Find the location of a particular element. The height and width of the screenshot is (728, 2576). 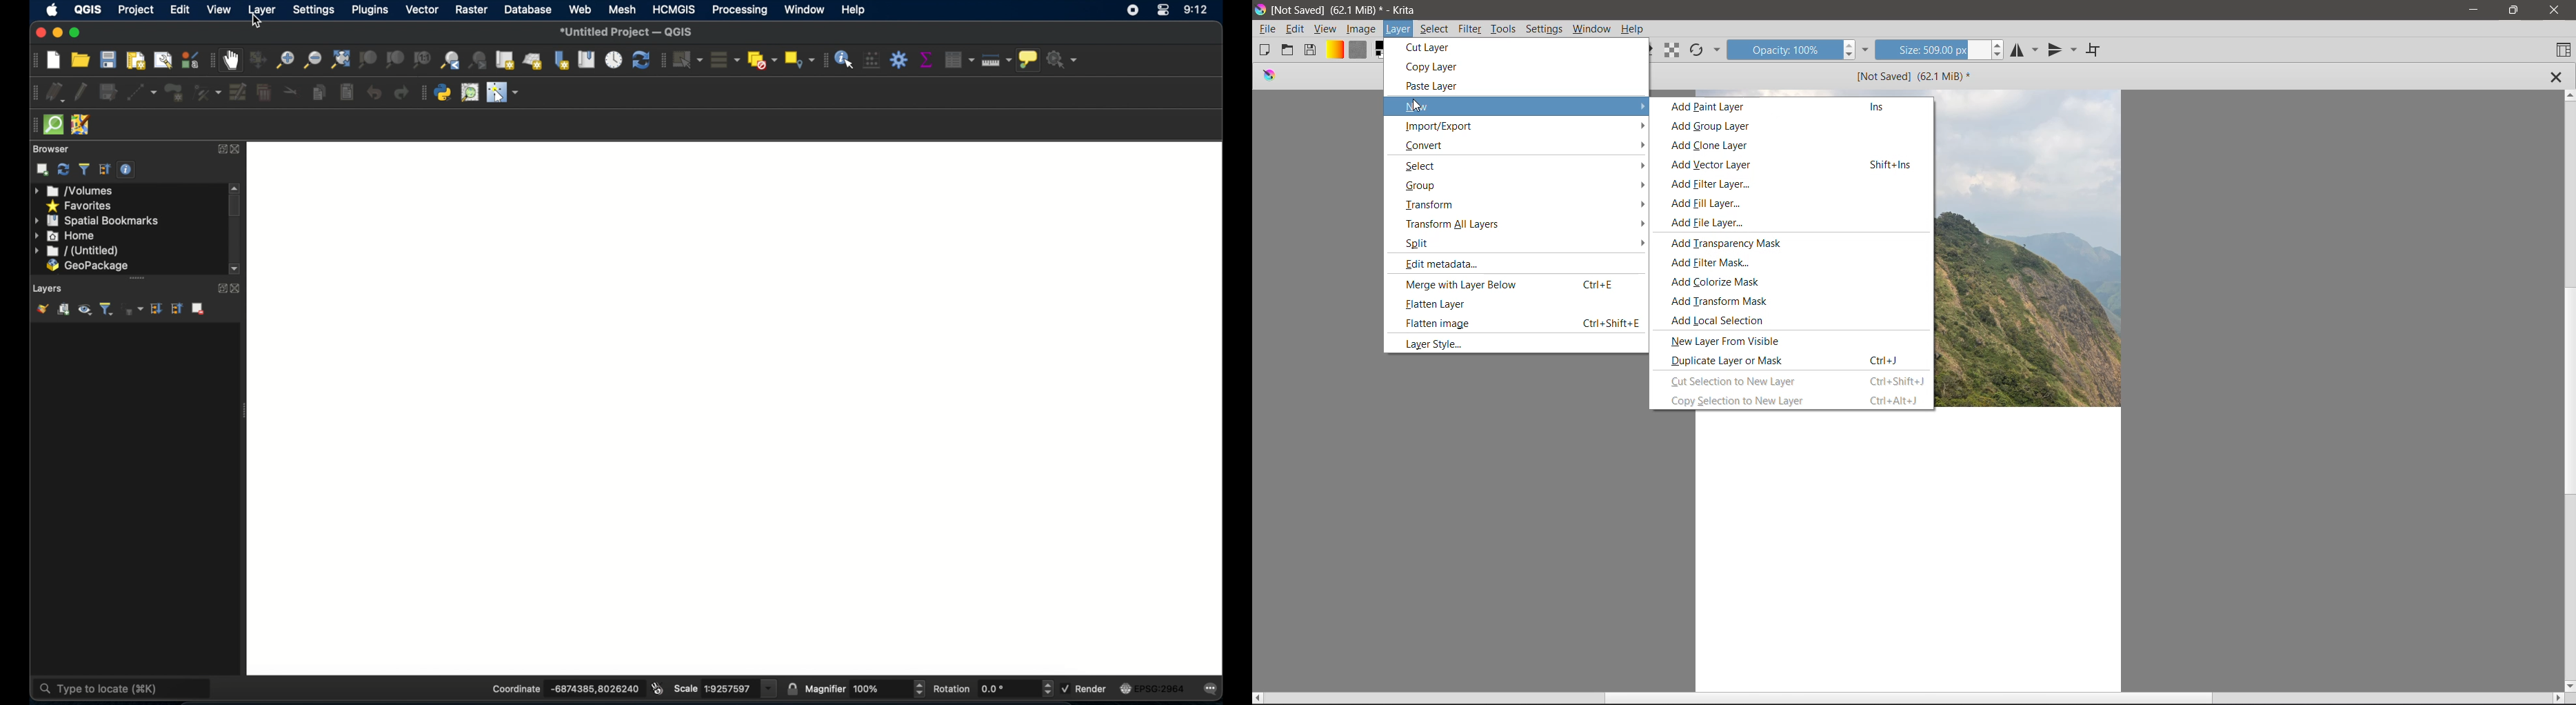

Add Filter Layer is located at coordinates (1710, 183).